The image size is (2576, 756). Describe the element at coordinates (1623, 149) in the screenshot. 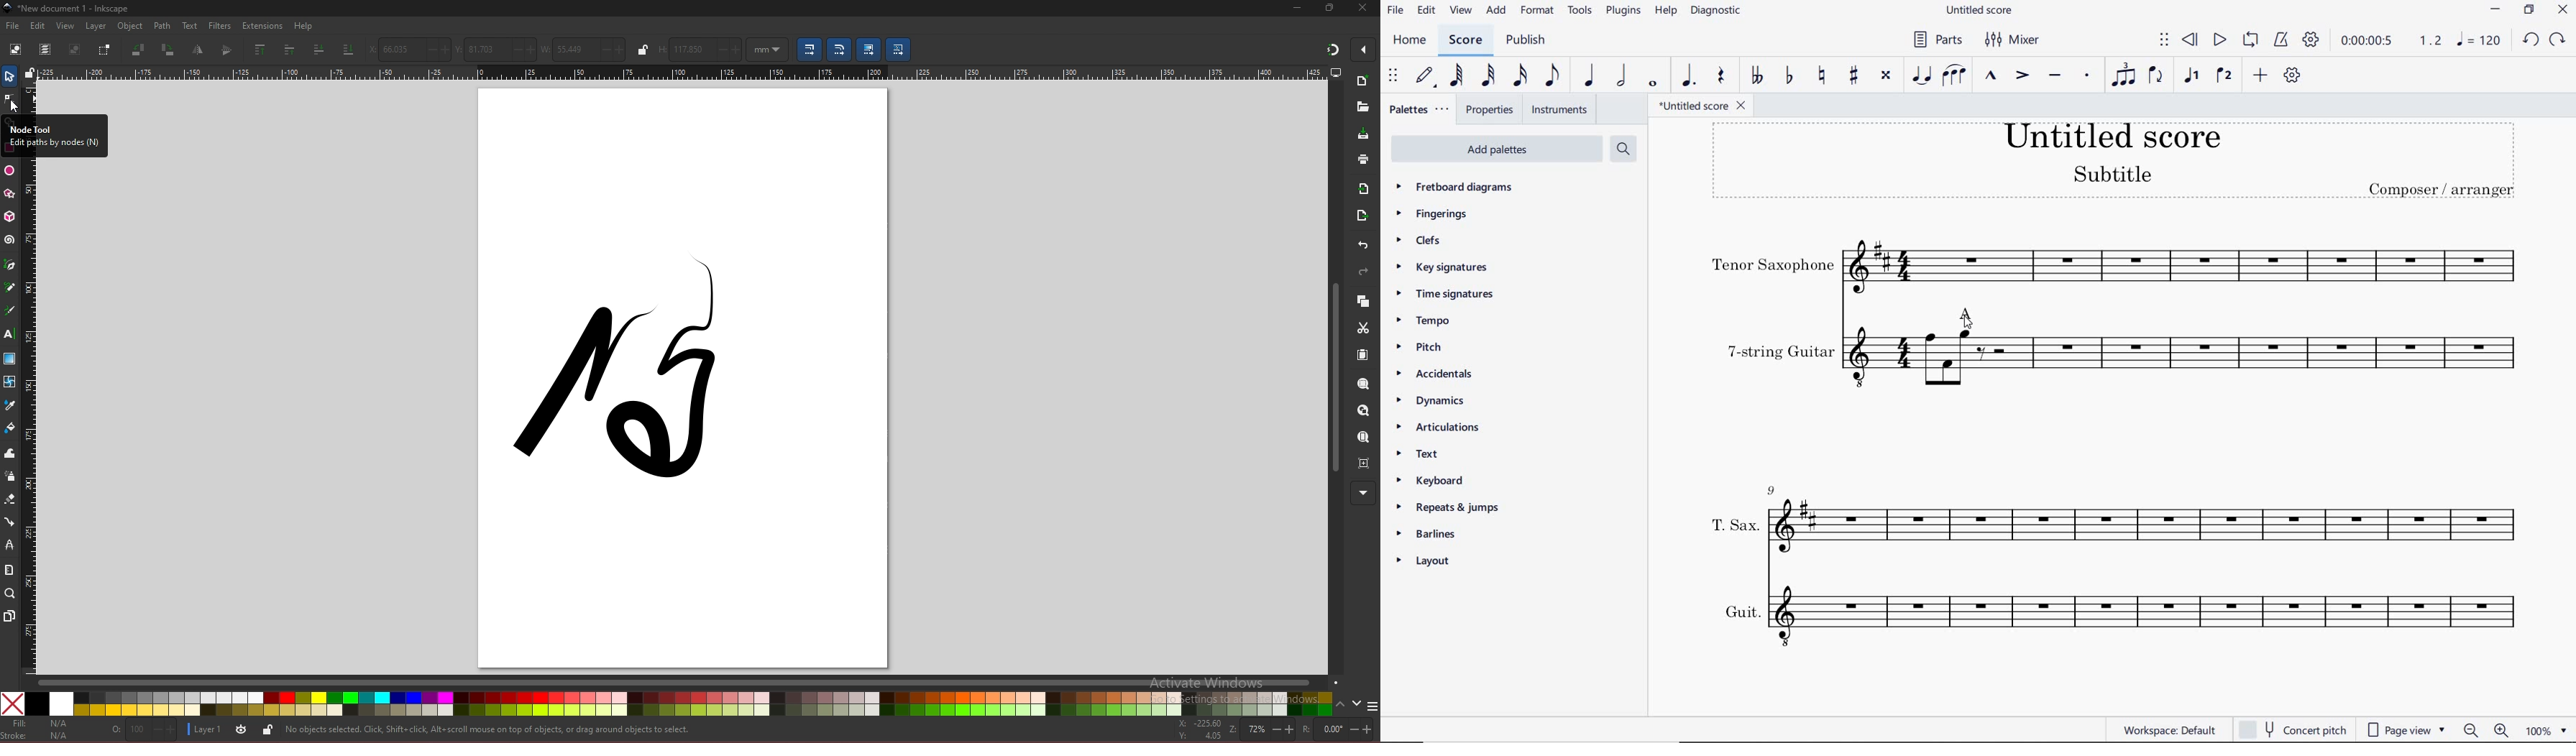

I see `SEARCH PALETTES` at that location.